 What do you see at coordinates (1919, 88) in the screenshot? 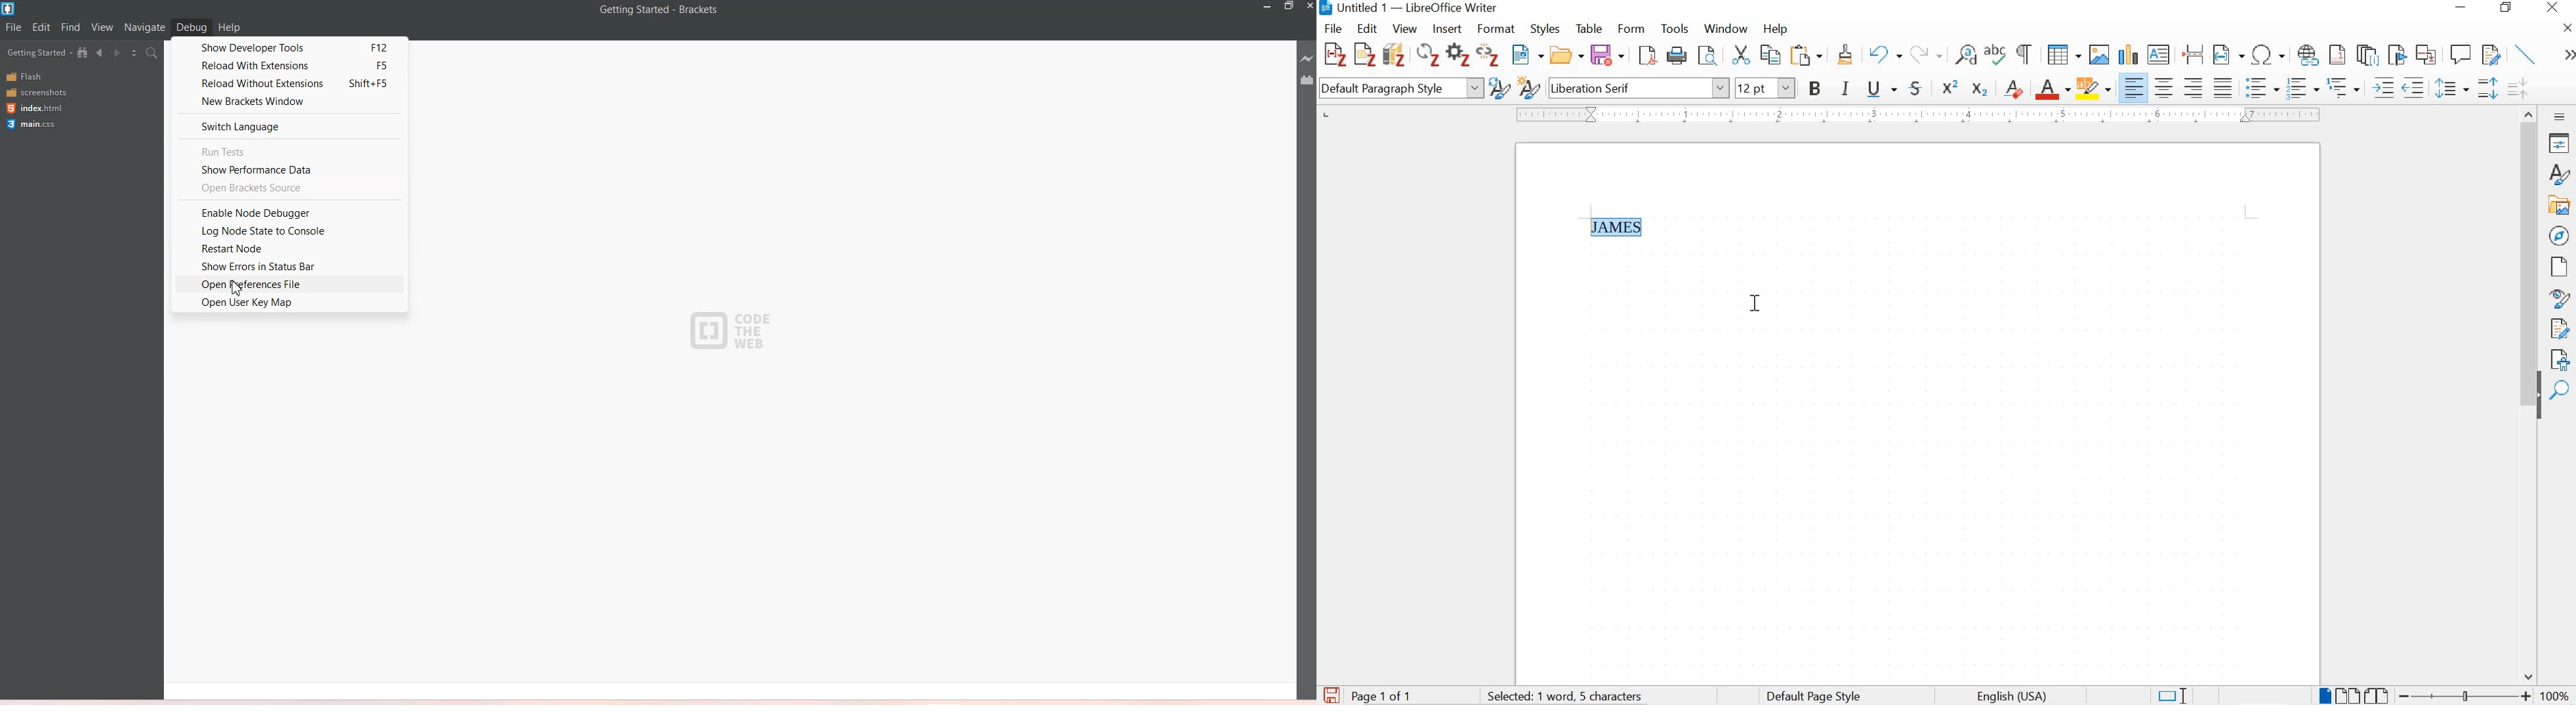
I see `strikethrough` at bounding box center [1919, 88].